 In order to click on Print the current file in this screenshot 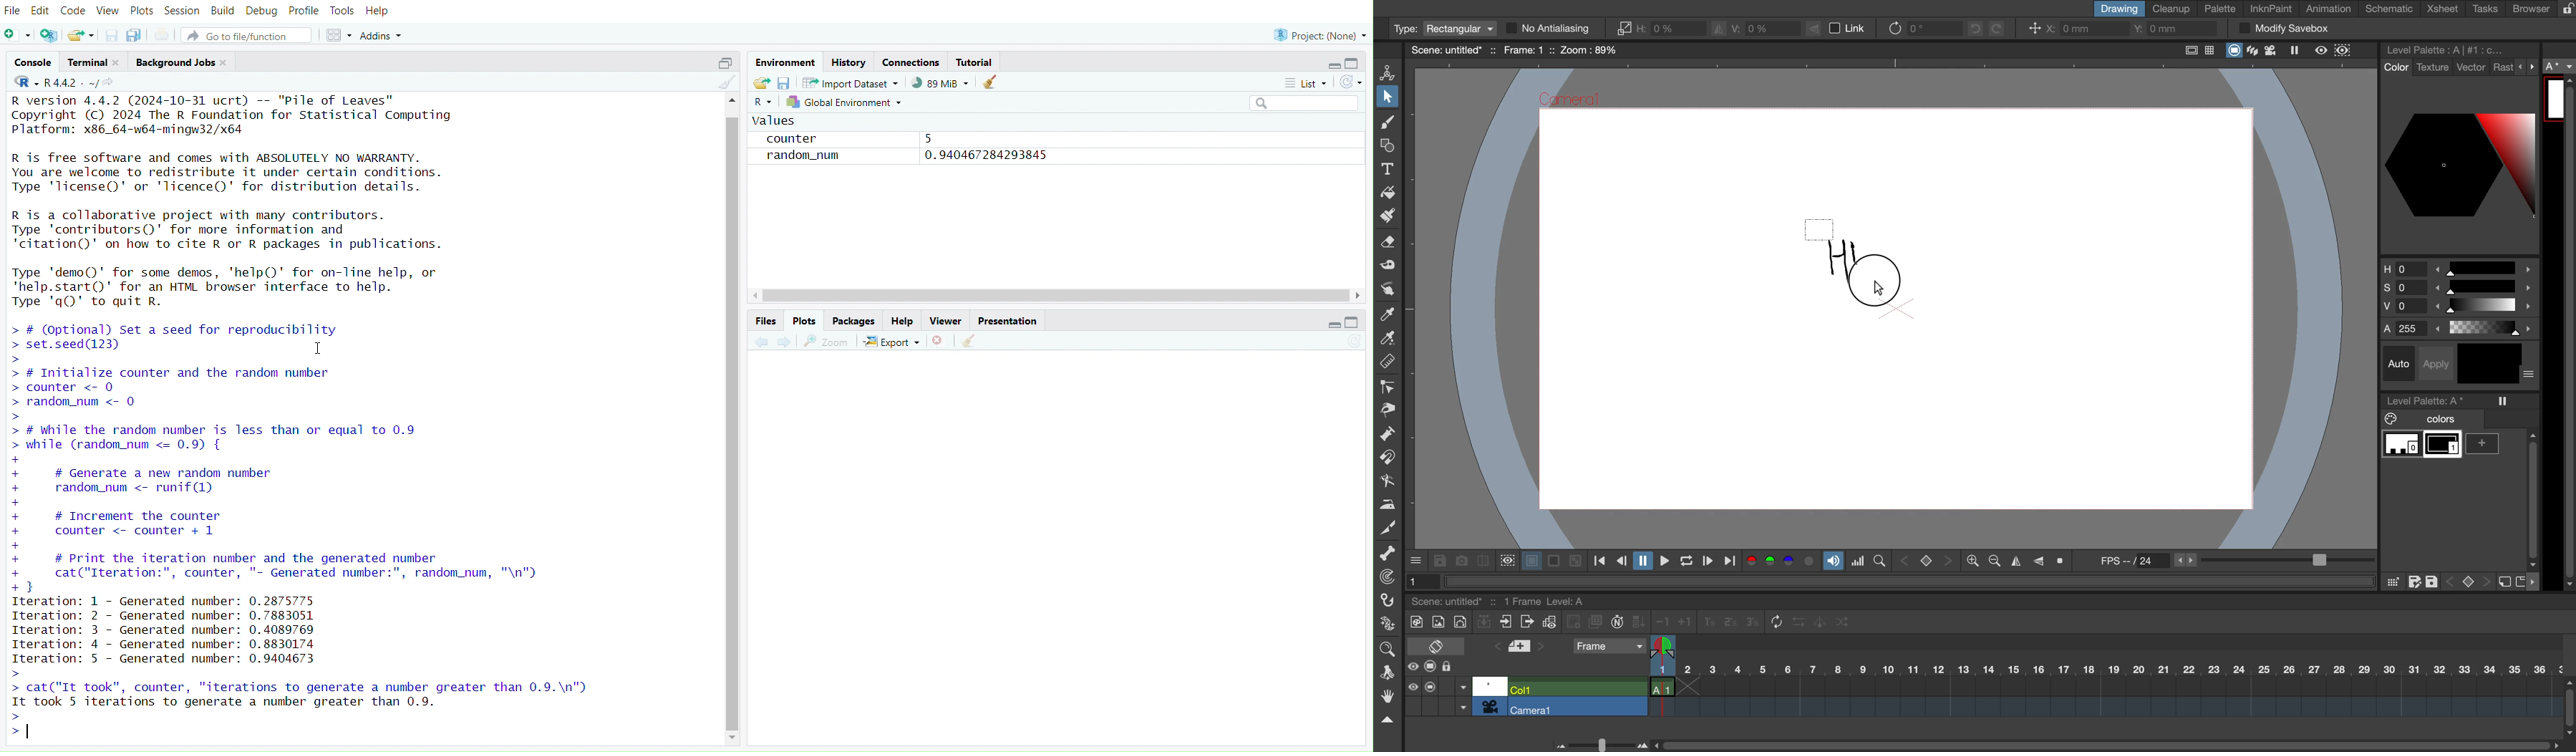, I will do `click(160, 34)`.